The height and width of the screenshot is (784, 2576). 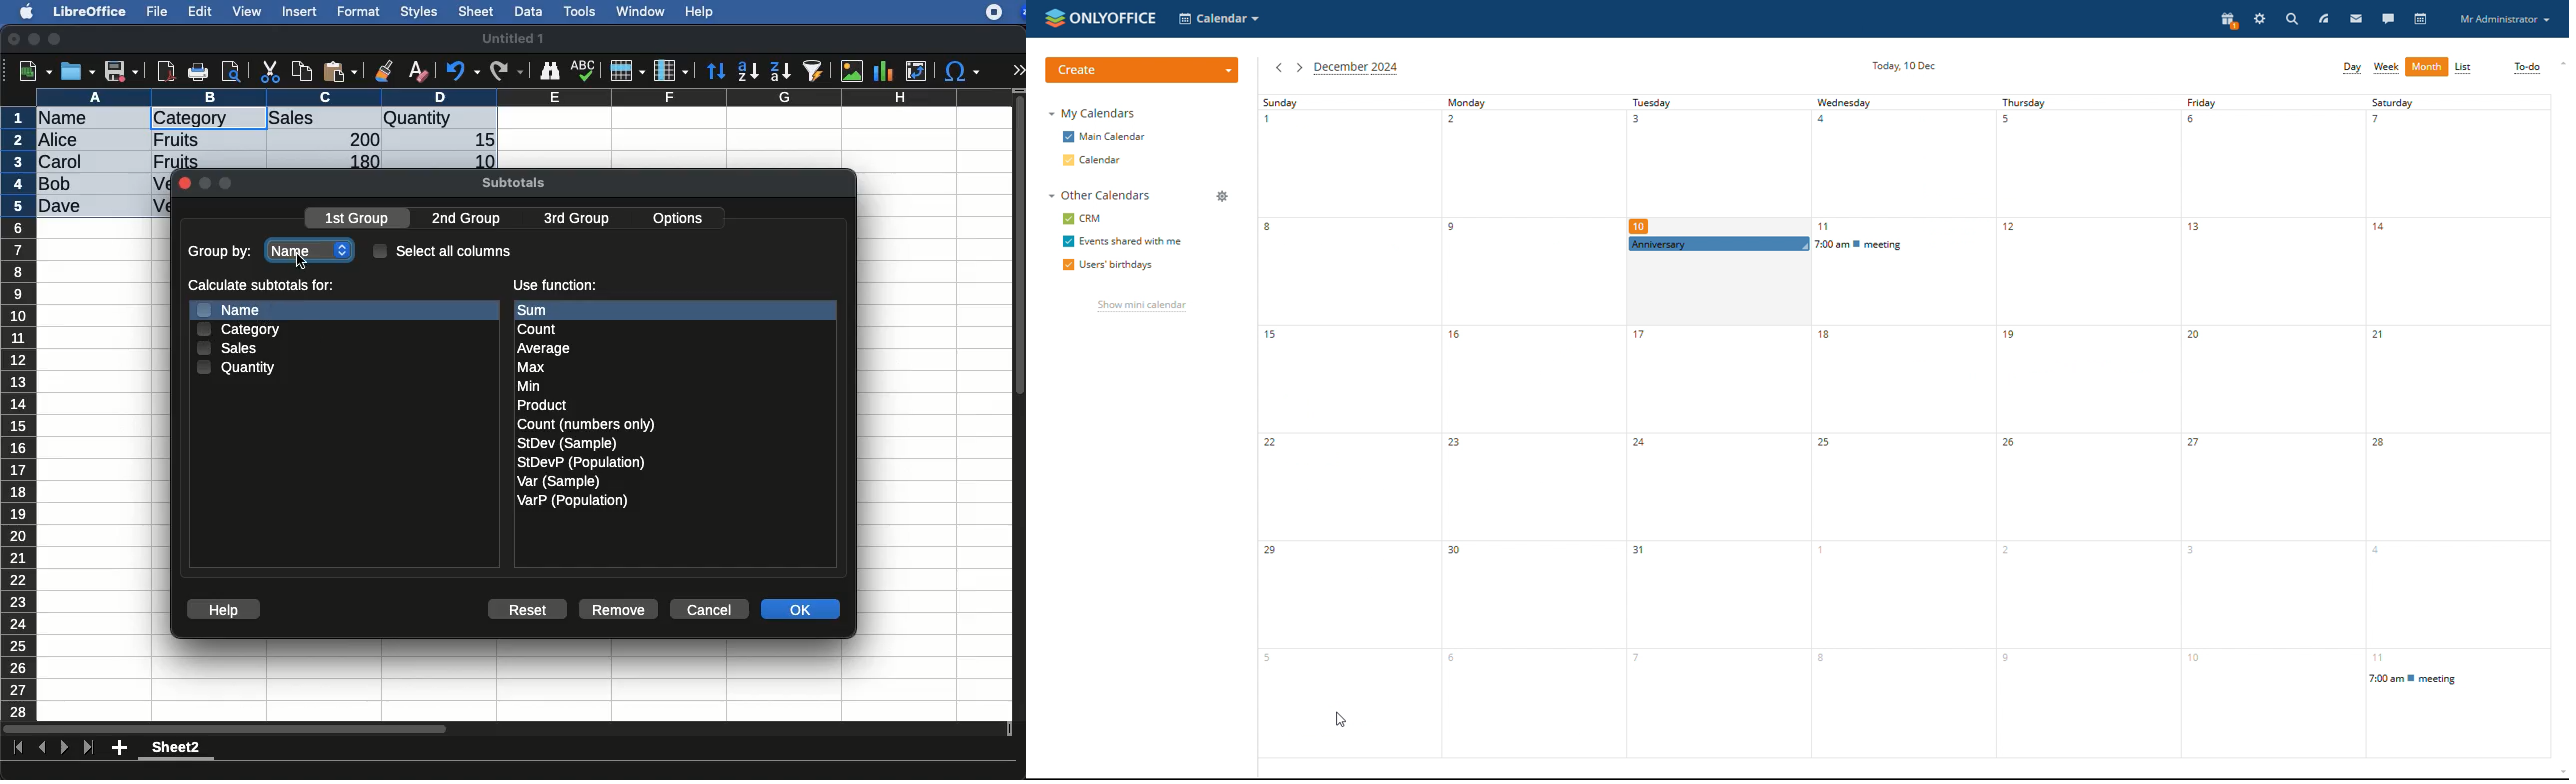 I want to click on quantity , so click(x=238, y=367).